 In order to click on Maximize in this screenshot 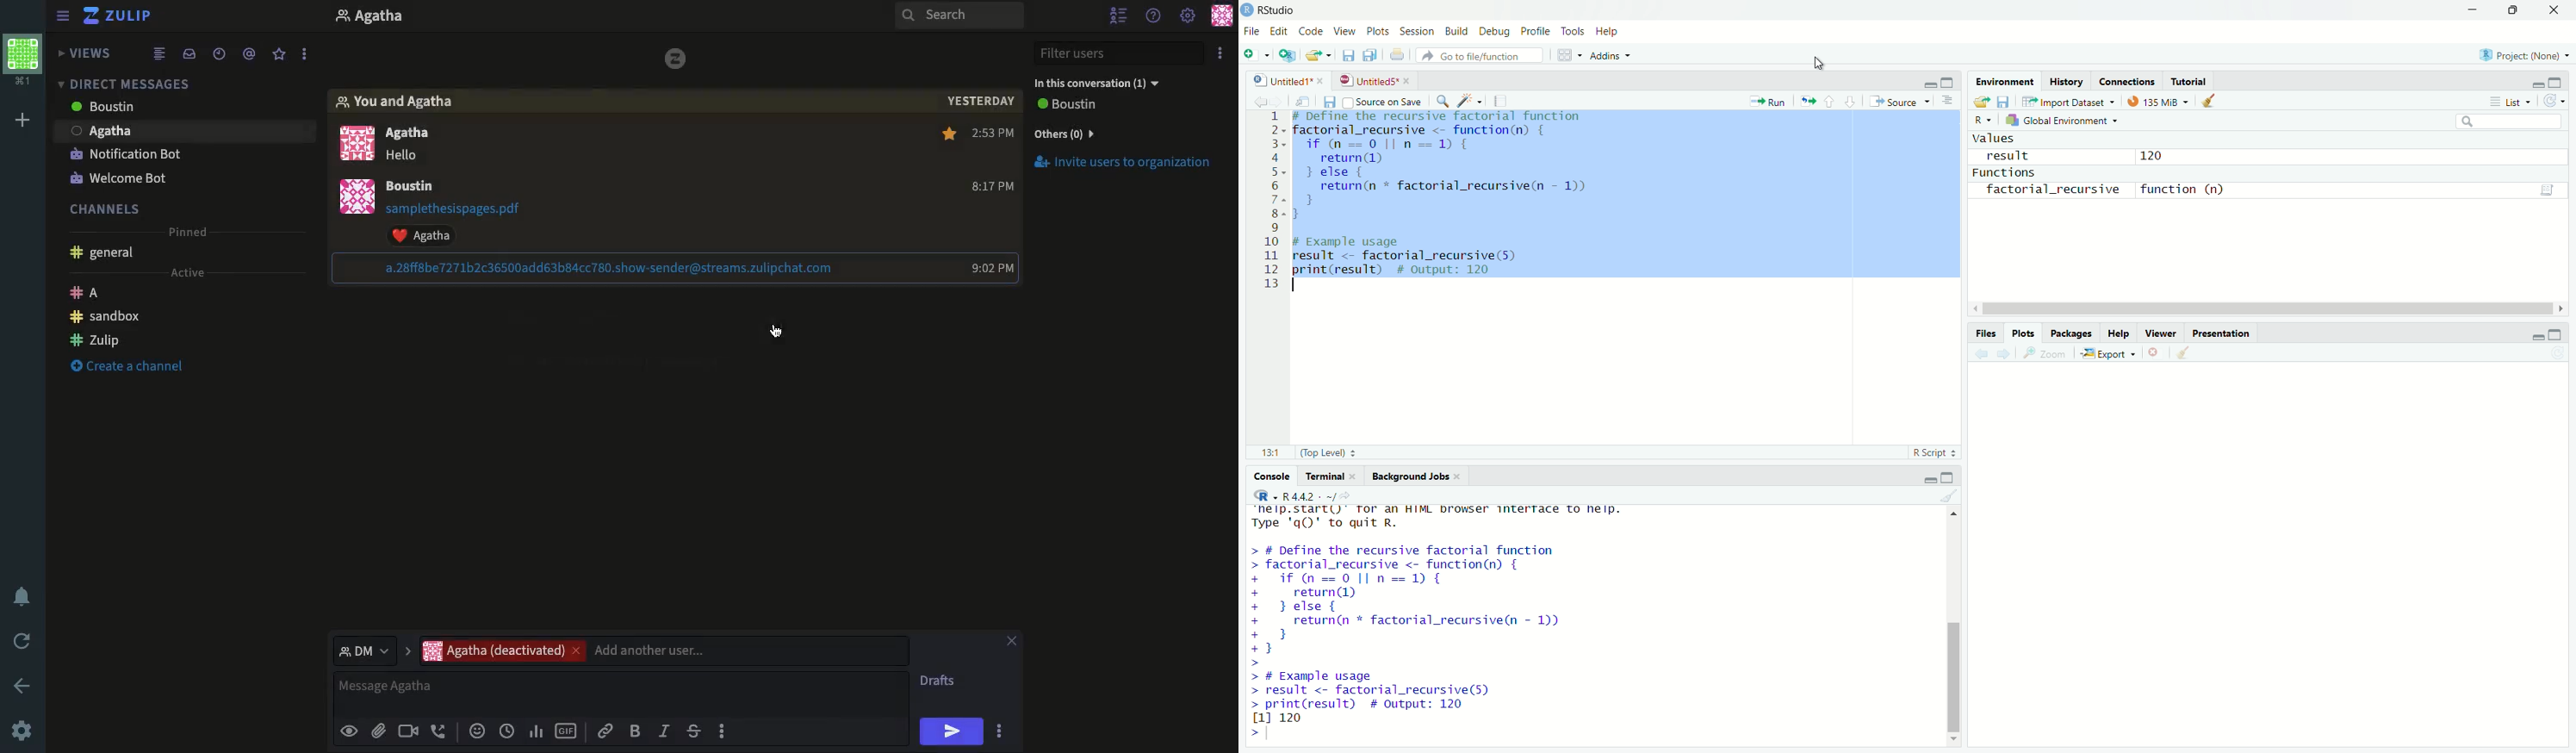, I will do `click(1949, 82)`.